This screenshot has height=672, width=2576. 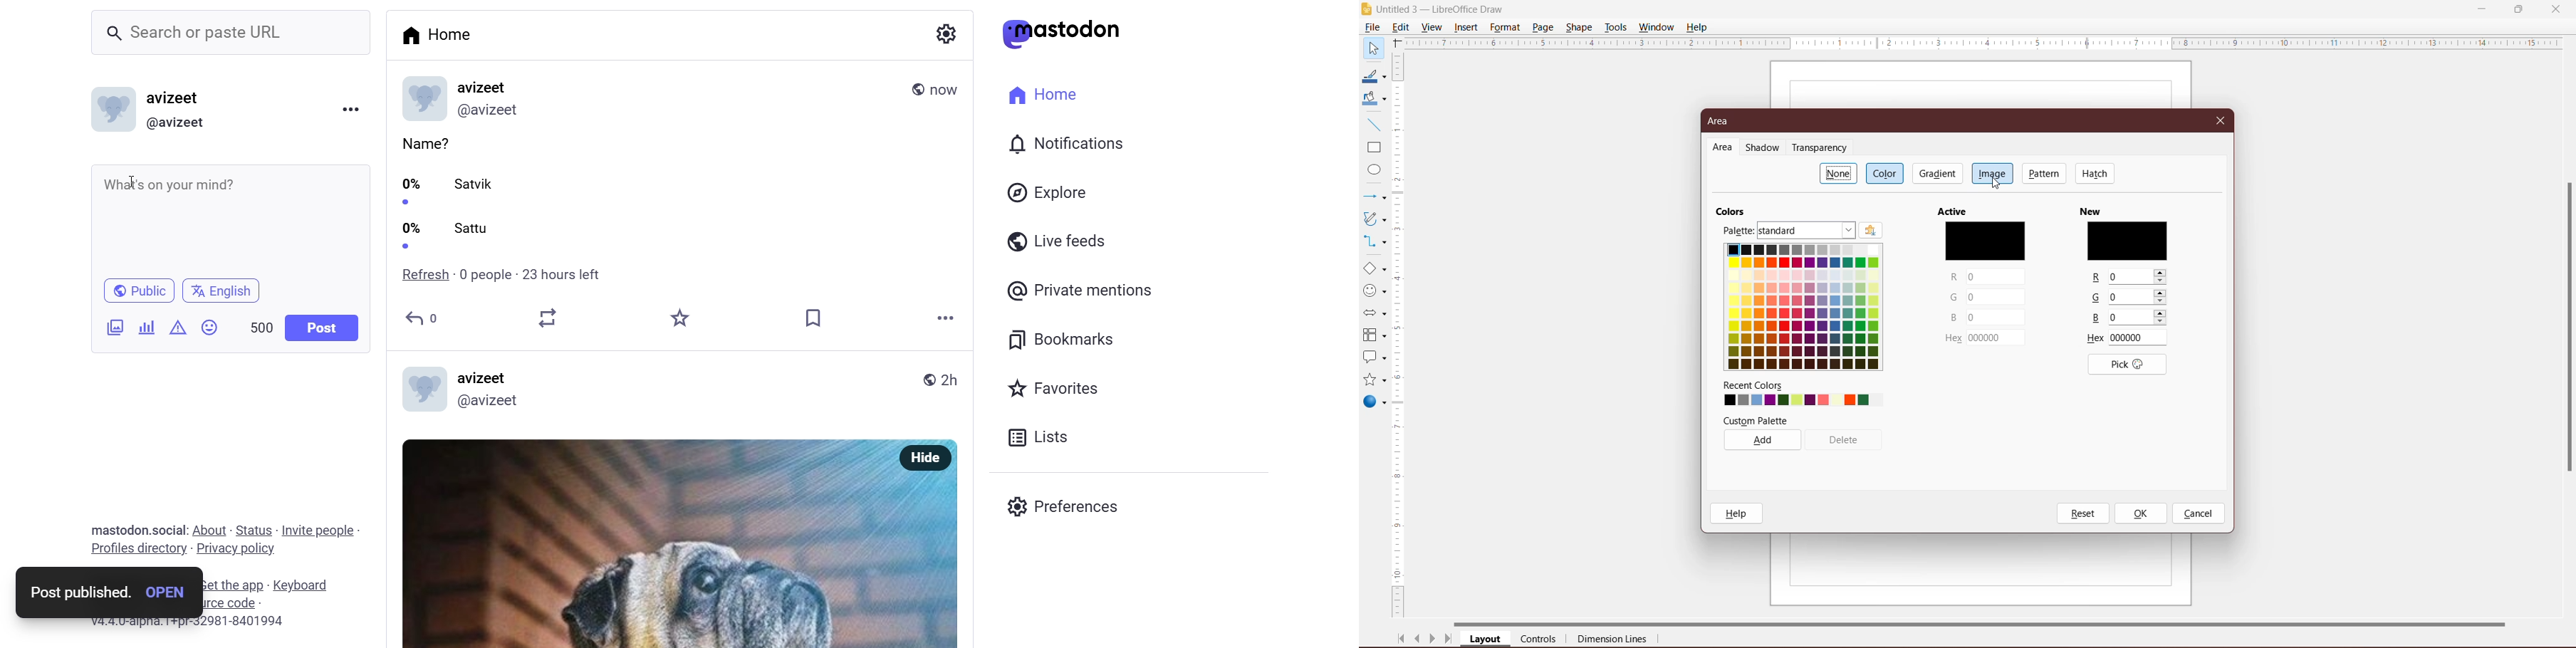 What do you see at coordinates (1373, 314) in the screenshot?
I see `Block Arrows` at bounding box center [1373, 314].